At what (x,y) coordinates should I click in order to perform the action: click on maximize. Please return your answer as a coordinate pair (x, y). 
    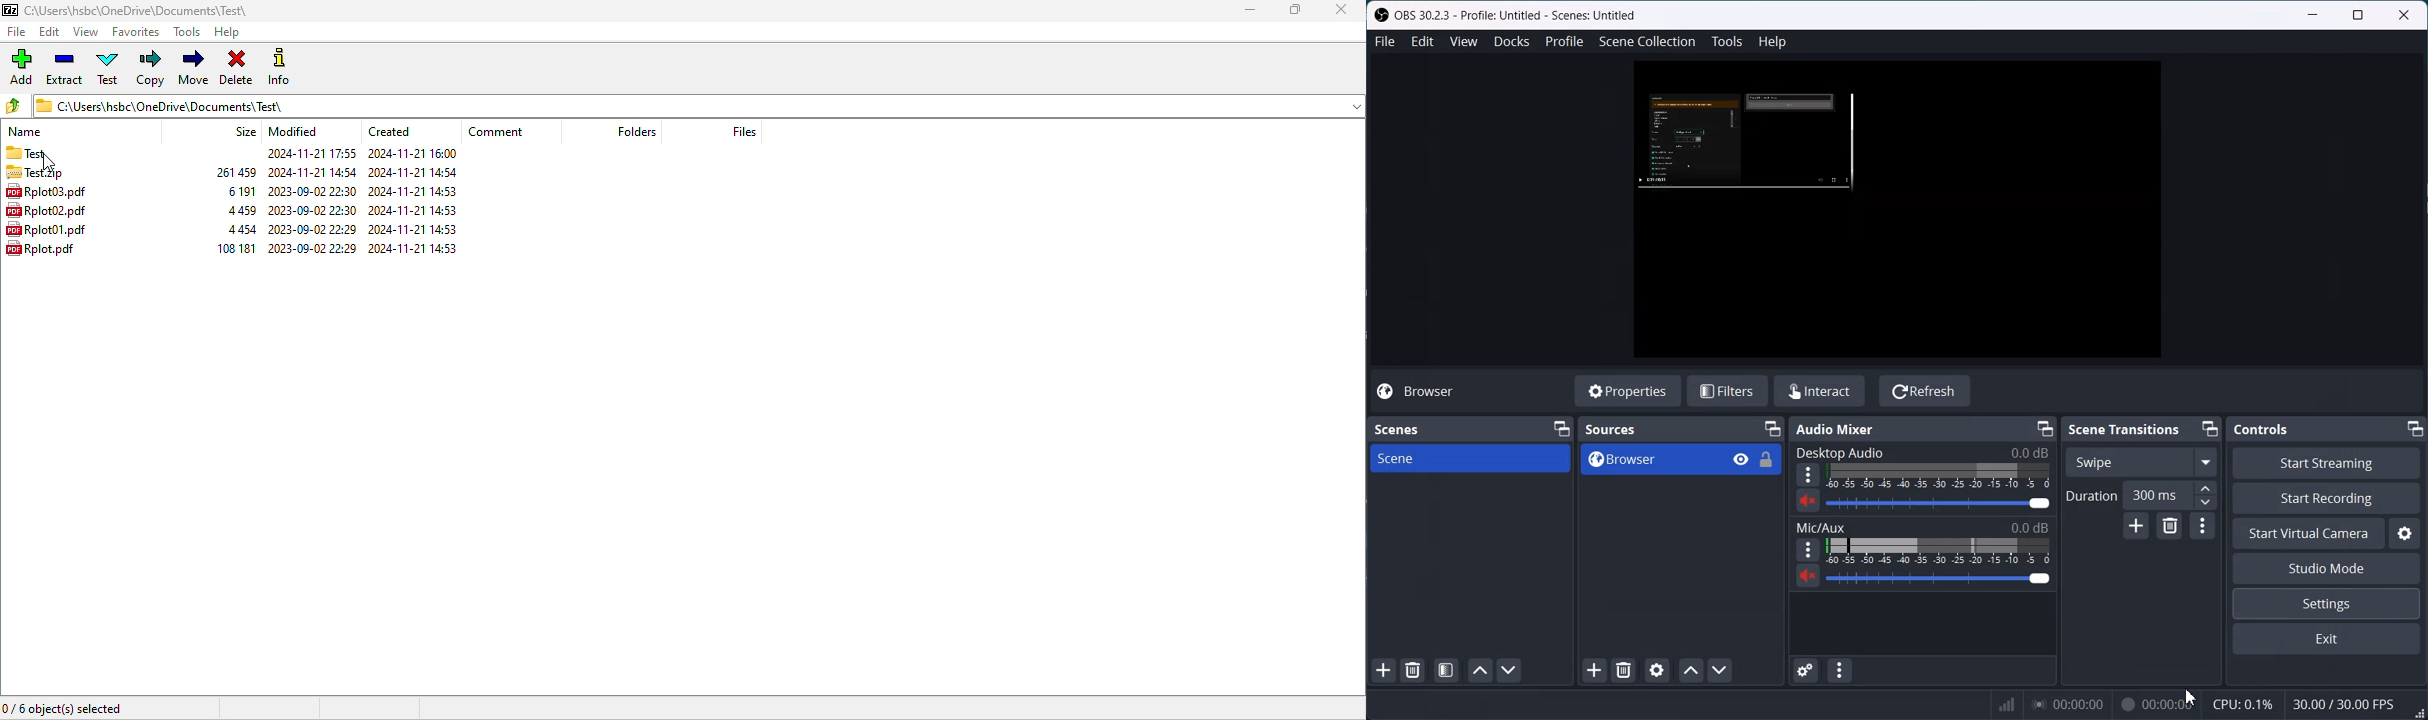
    Looking at the image, I should click on (1295, 9).